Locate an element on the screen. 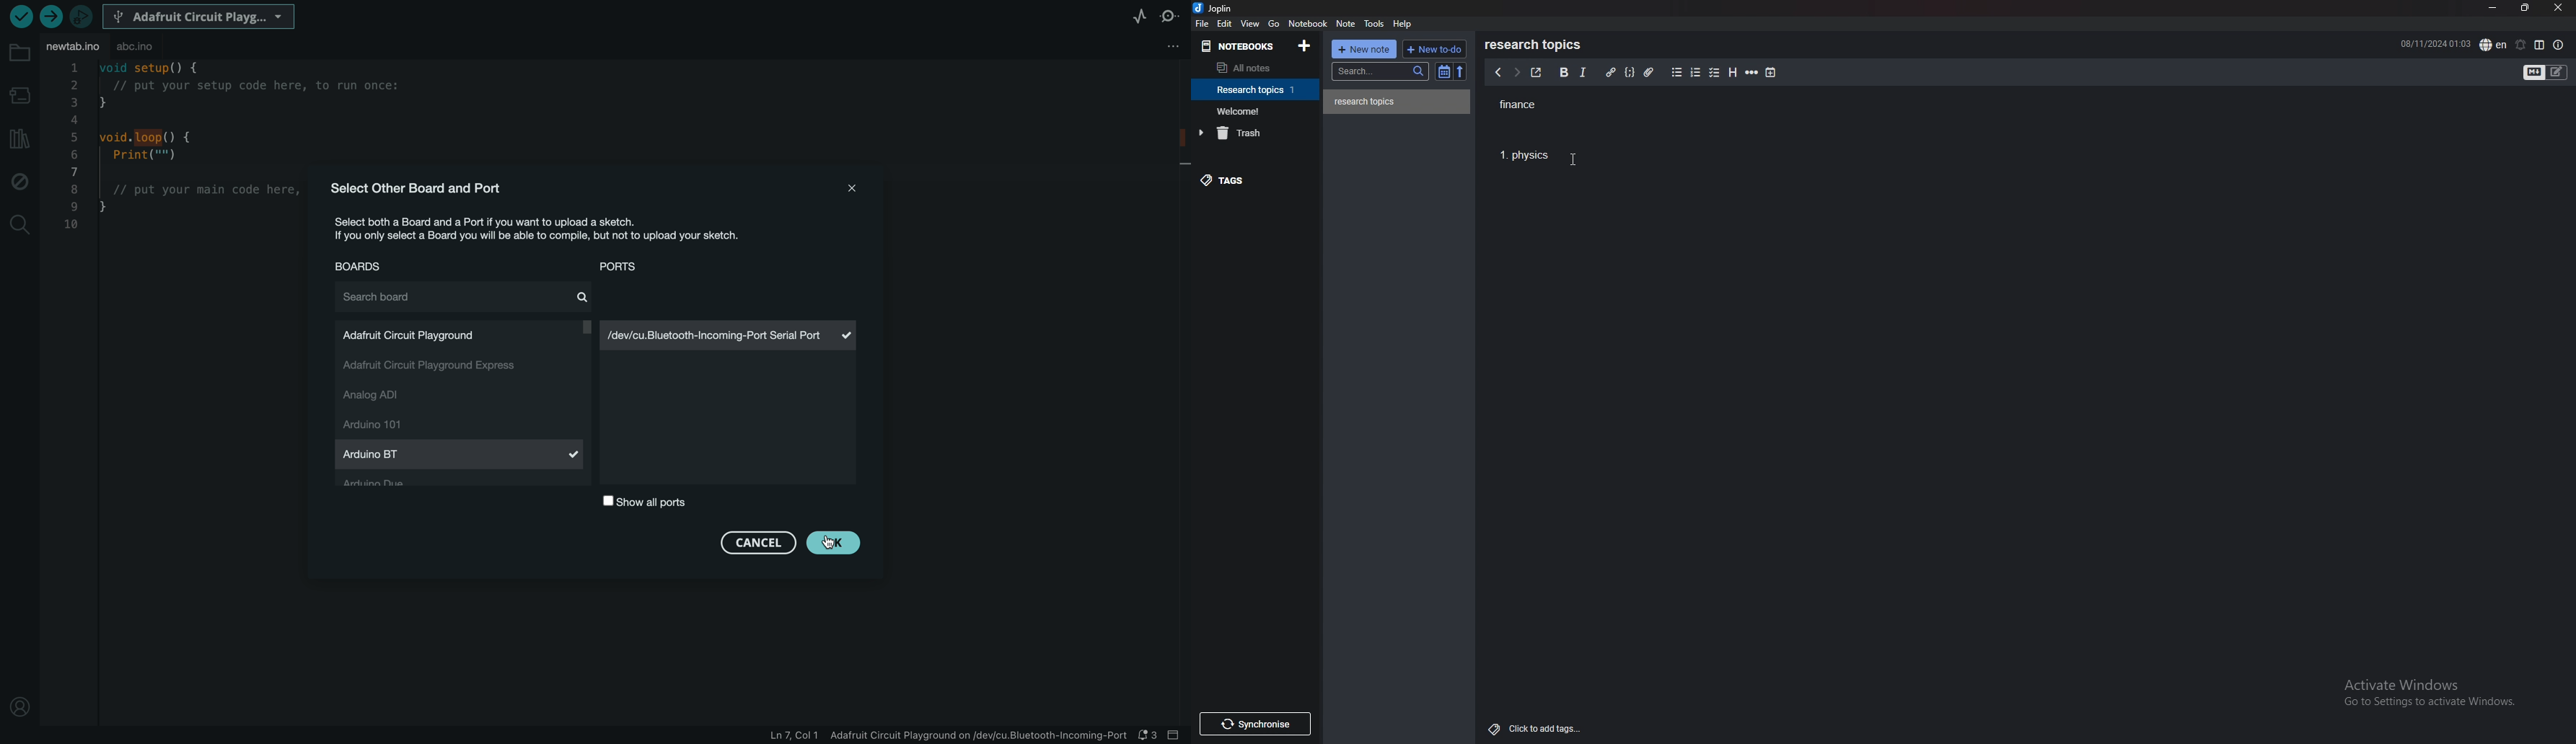 Image resolution: width=2576 pixels, height=756 pixels. view is located at coordinates (1251, 24).